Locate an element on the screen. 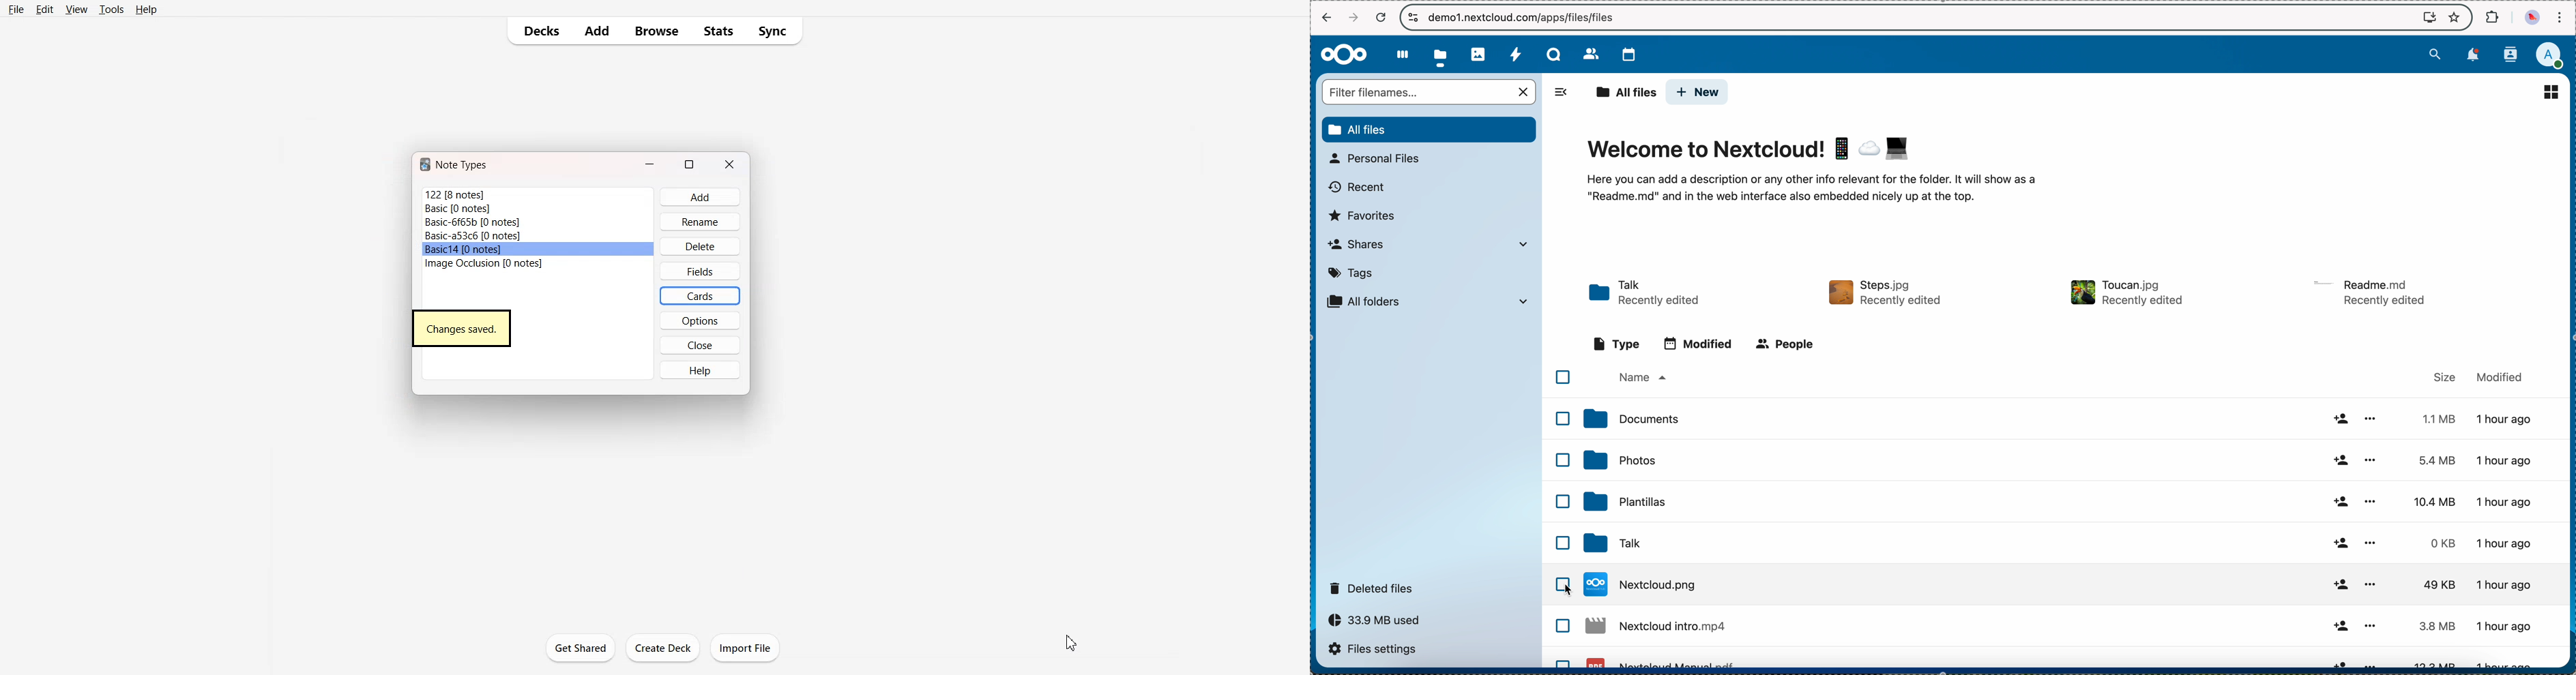 Image resolution: width=2576 pixels, height=700 pixels. Tools is located at coordinates (111, 10).